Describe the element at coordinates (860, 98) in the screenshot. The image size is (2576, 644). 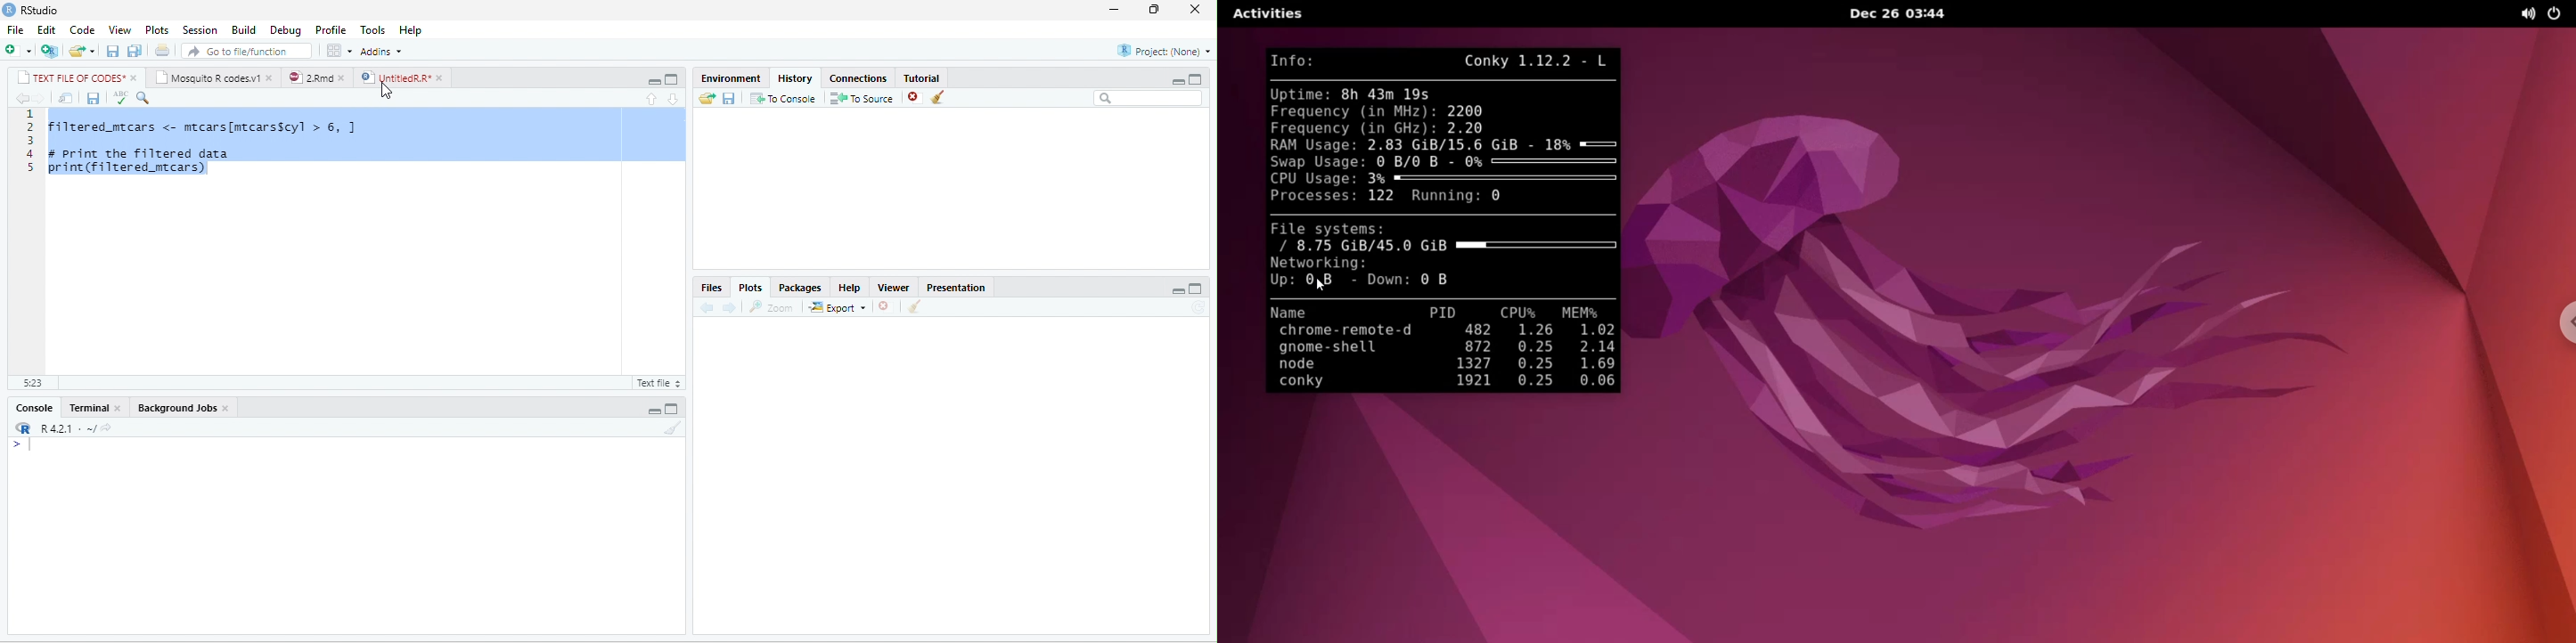
I see `To source` at that location.